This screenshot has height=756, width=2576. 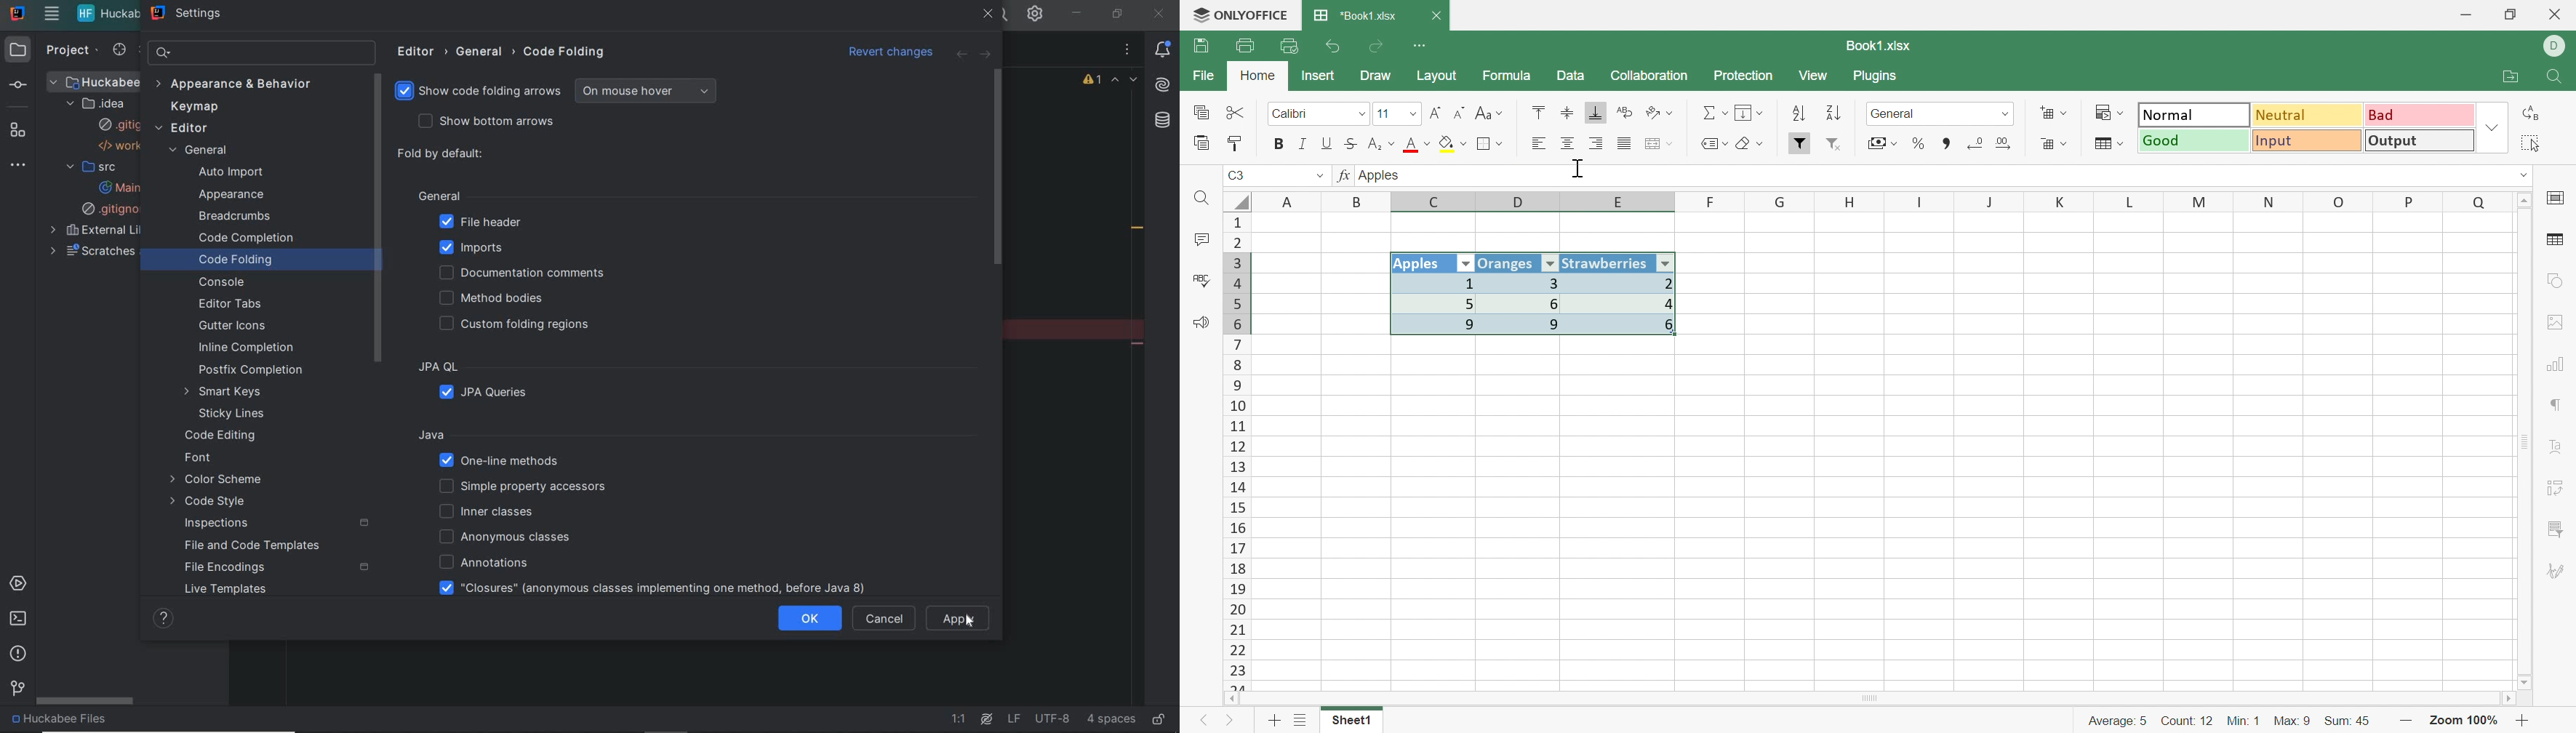 What do you see at coordinates (1659, 144) in the screenshot?
I see `Insert columns` at bounding box center [1659, 144].